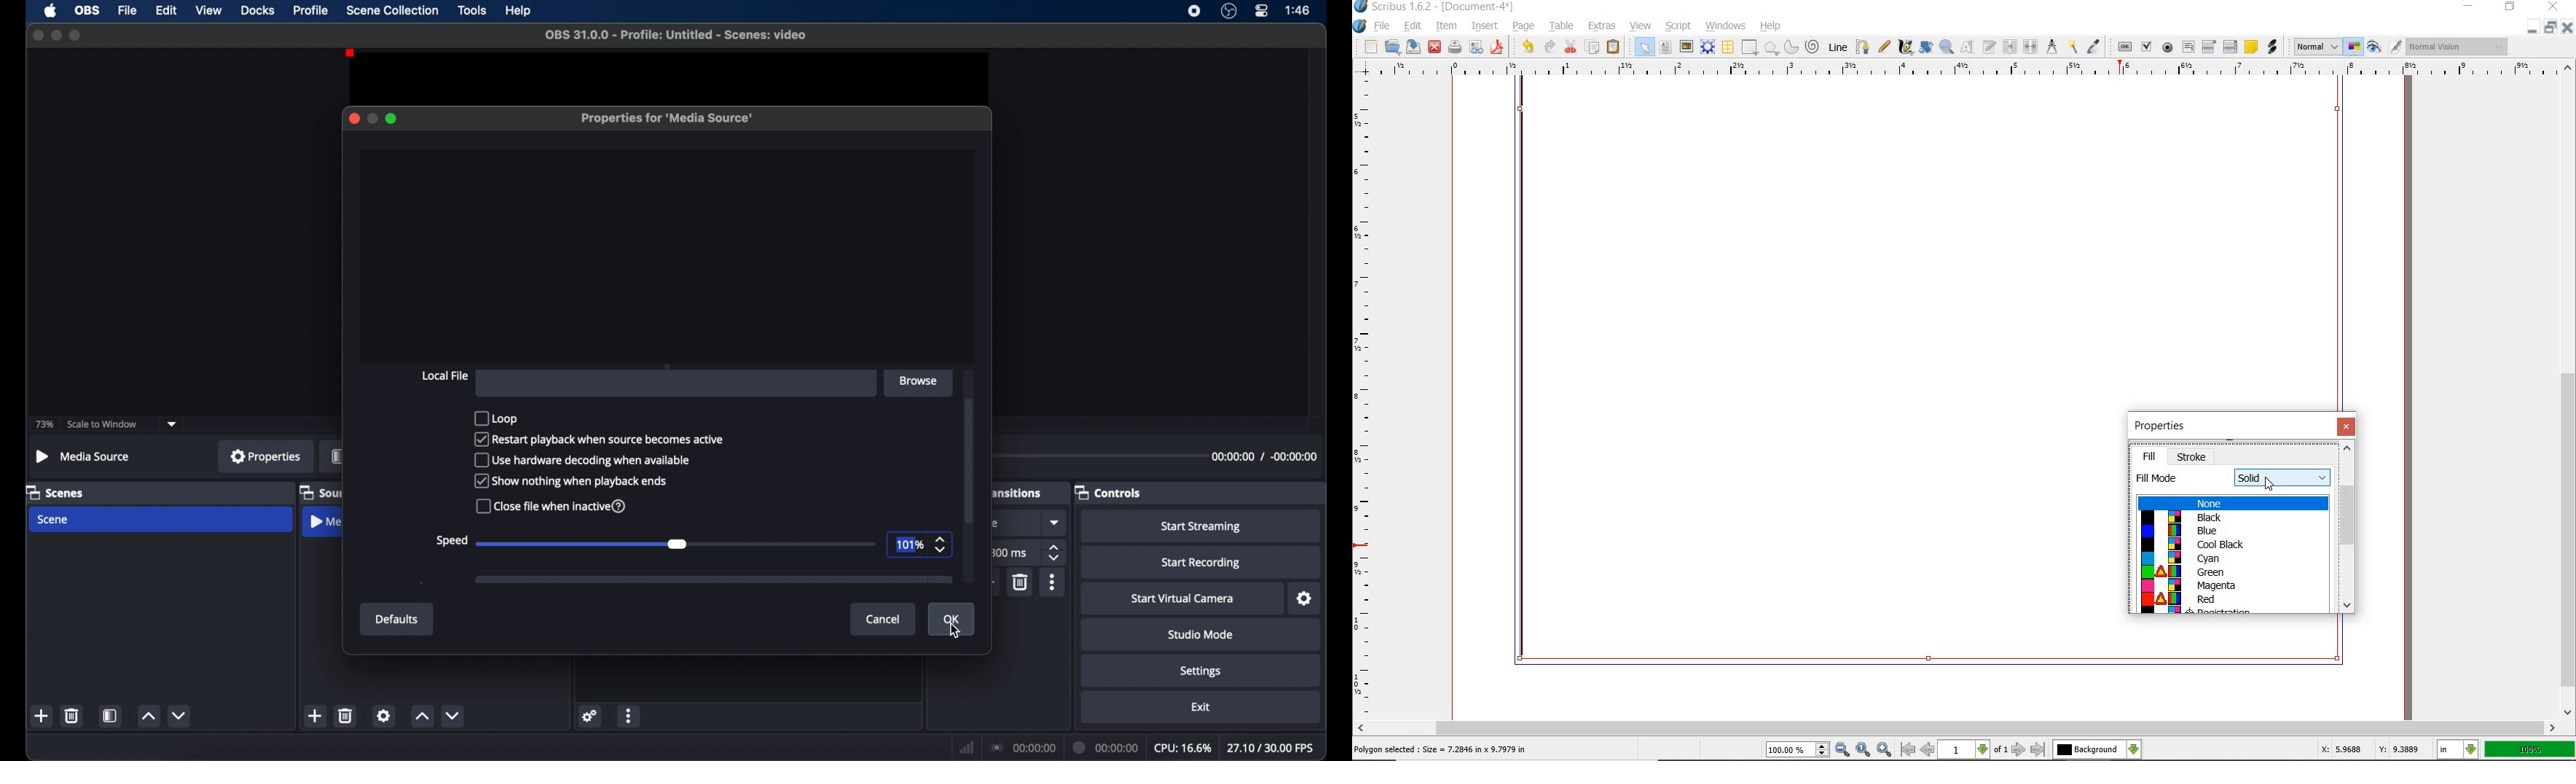  What do you see at coordinates (2567, 390) in the screenshot?
I see `scrollbar` at bounding box center [2567, 390].